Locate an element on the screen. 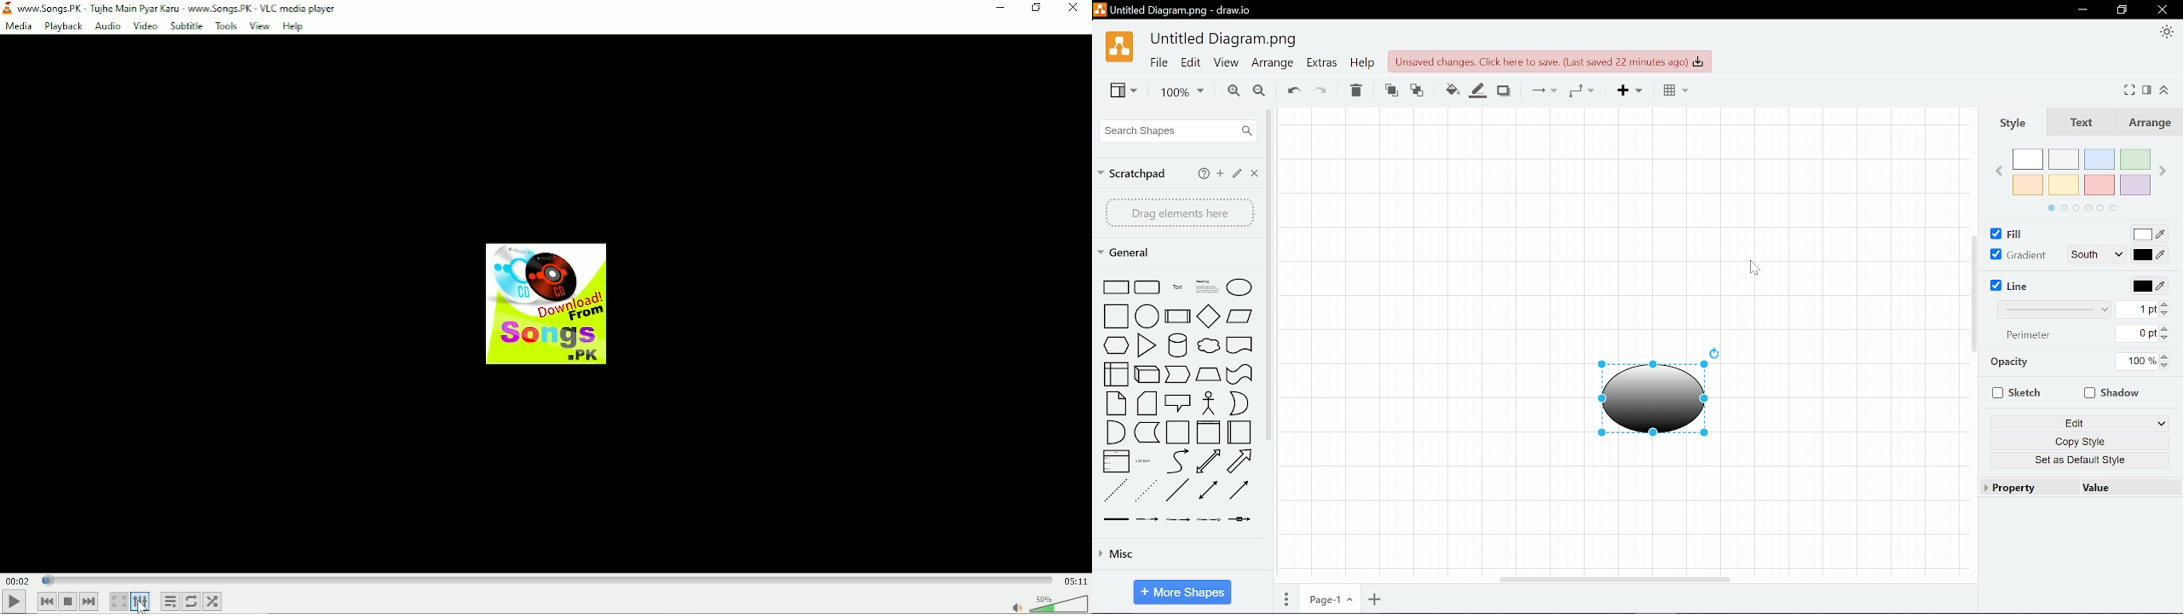 This screenshot has width=2184, height=616. Drag elements here is located at coordinates (1181, 213).